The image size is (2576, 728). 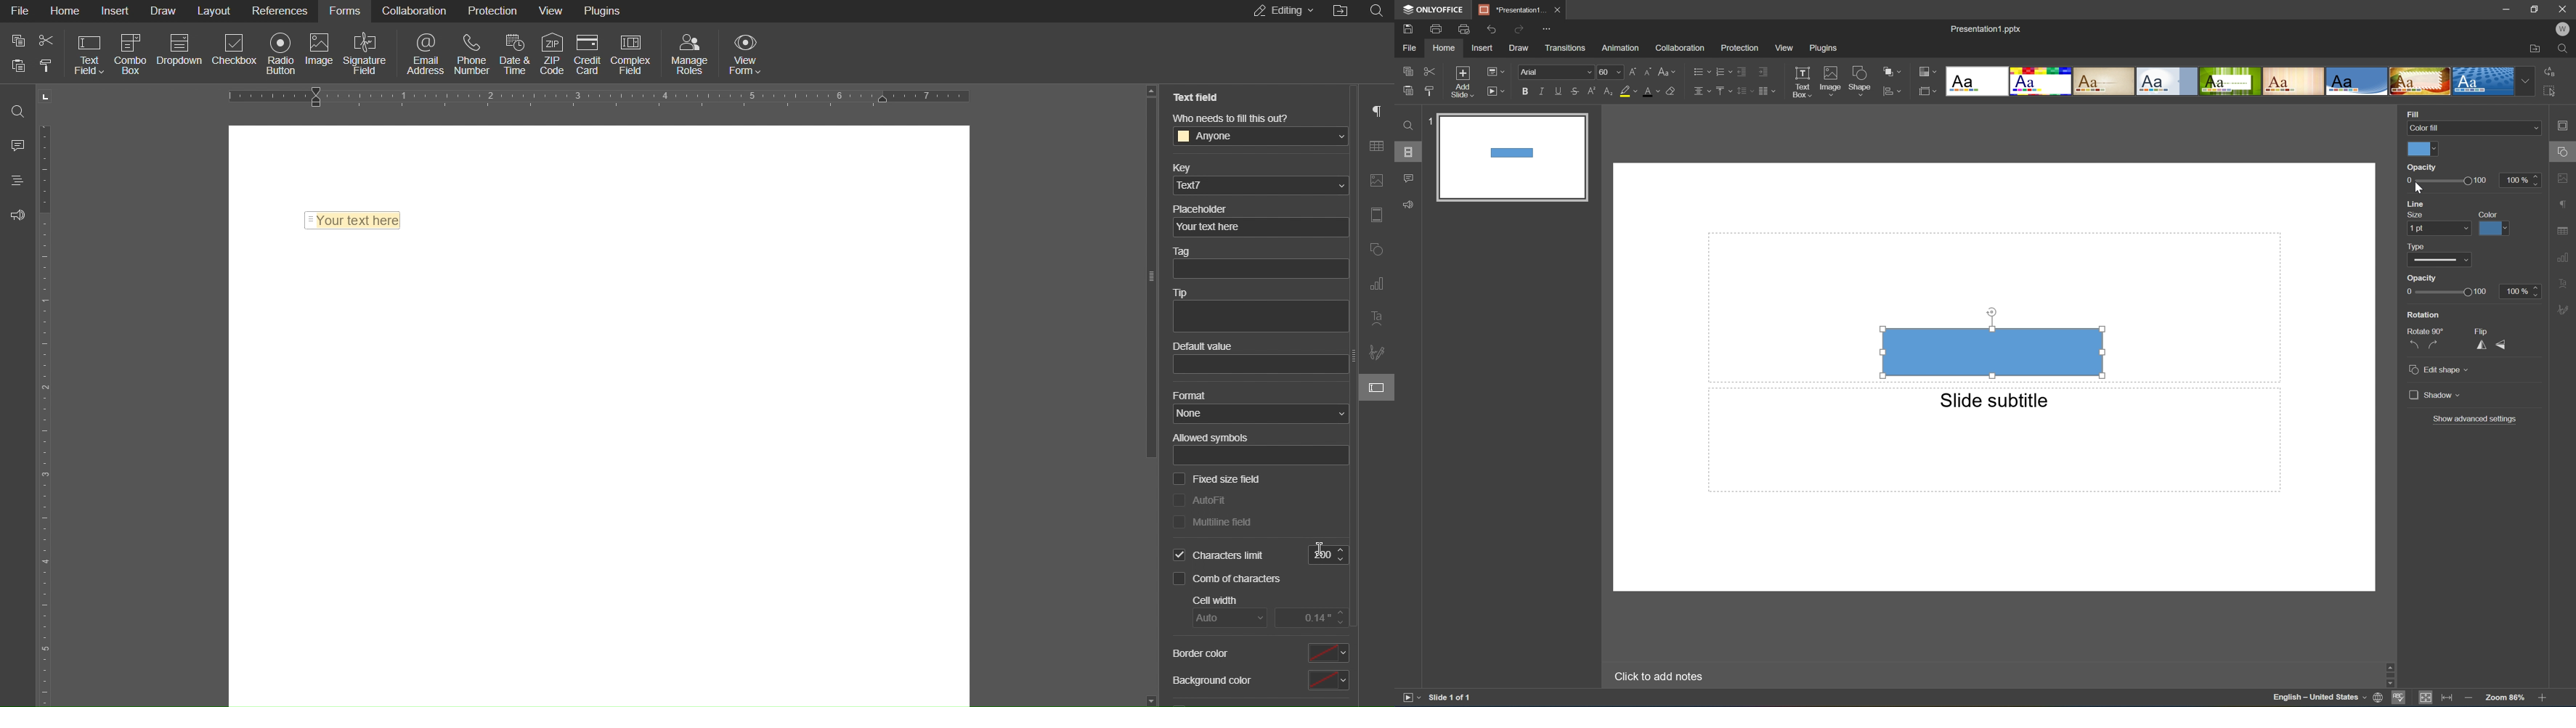 What do you see at coordinates (1464, 29) in the screenshot?
I see `Quick print` at bounding box center [1464, 29].